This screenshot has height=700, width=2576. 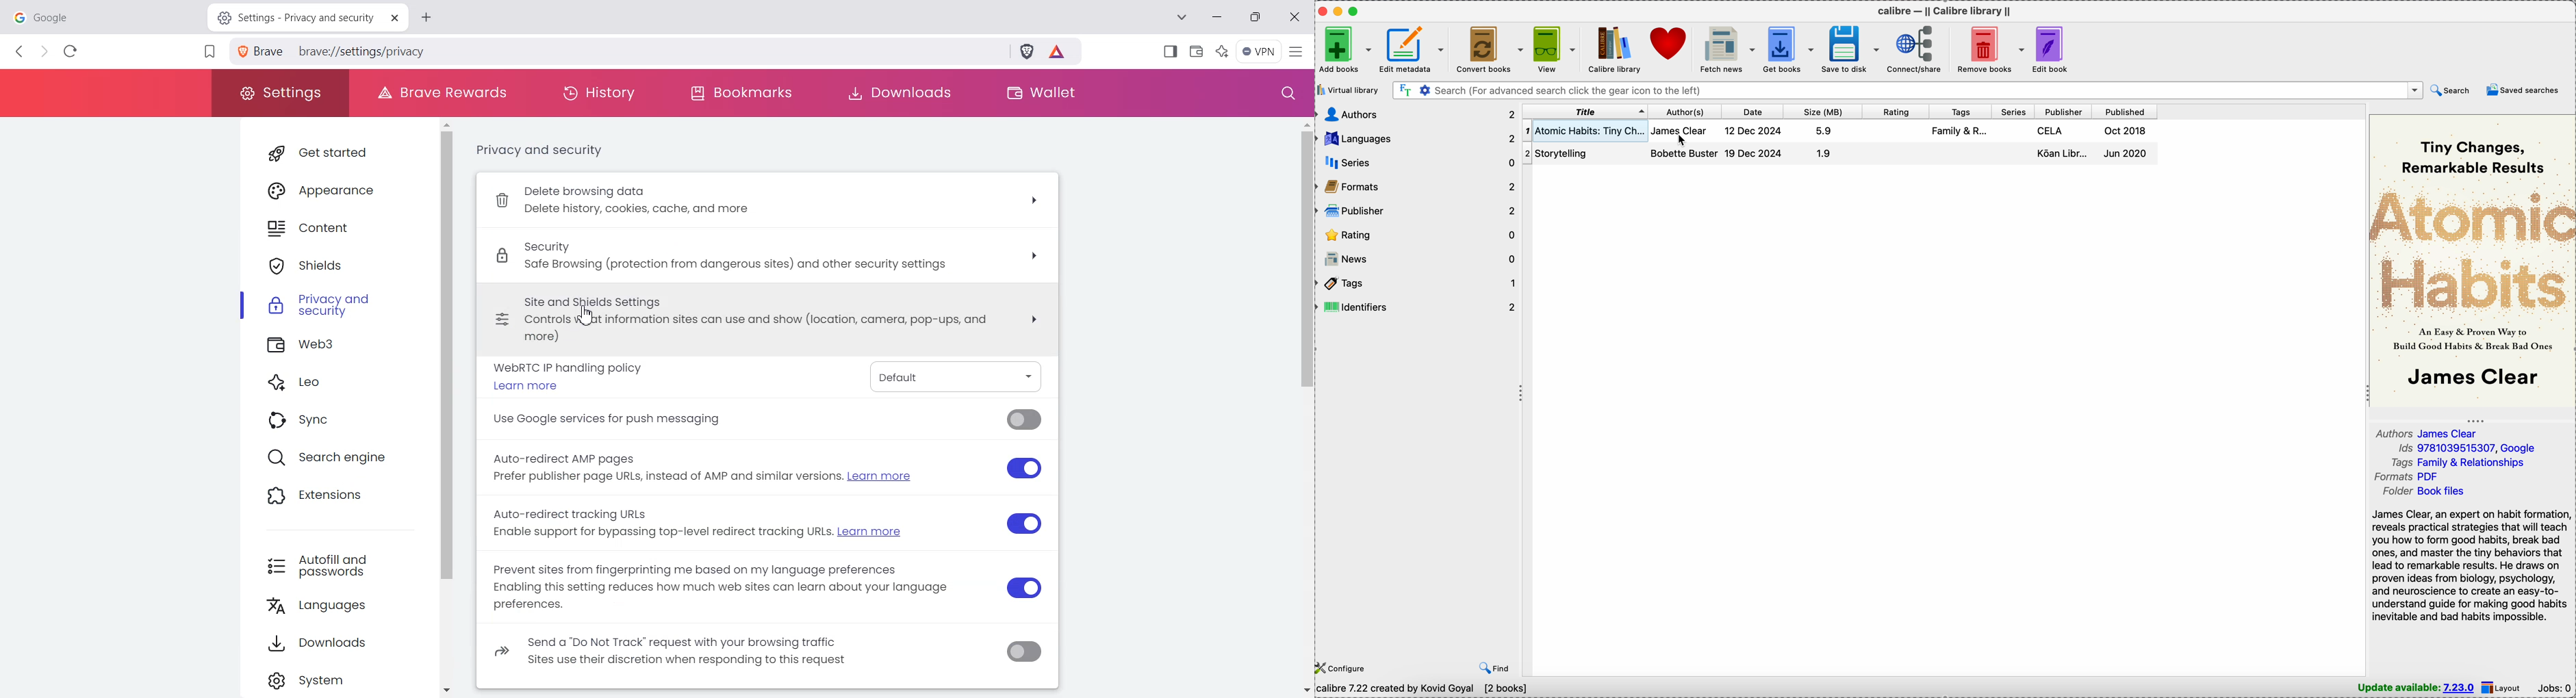 What do you see at coordinates (344, 681) in the screenshot?
I see `Settings` at bounding box center [344, 681].